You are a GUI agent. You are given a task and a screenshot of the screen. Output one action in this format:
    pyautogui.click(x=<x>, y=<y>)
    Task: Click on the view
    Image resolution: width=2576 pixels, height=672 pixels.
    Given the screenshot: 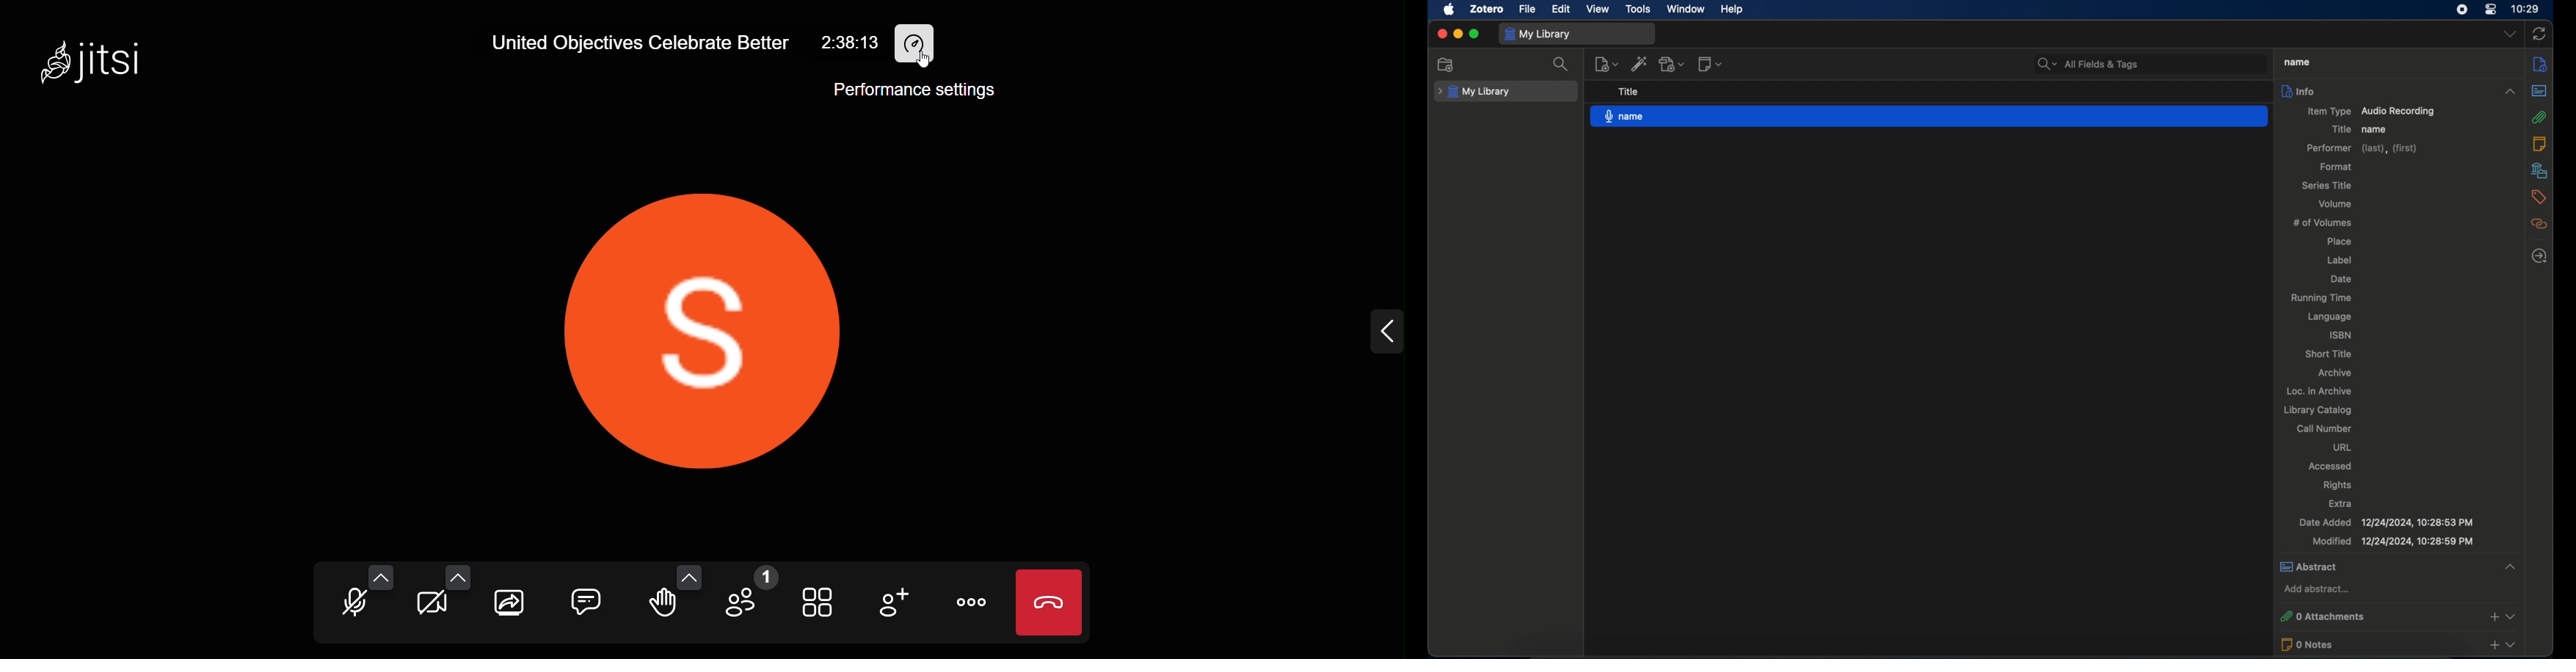 What is the action you would take?
    pyautogui.click(x=1599, y=9)
    